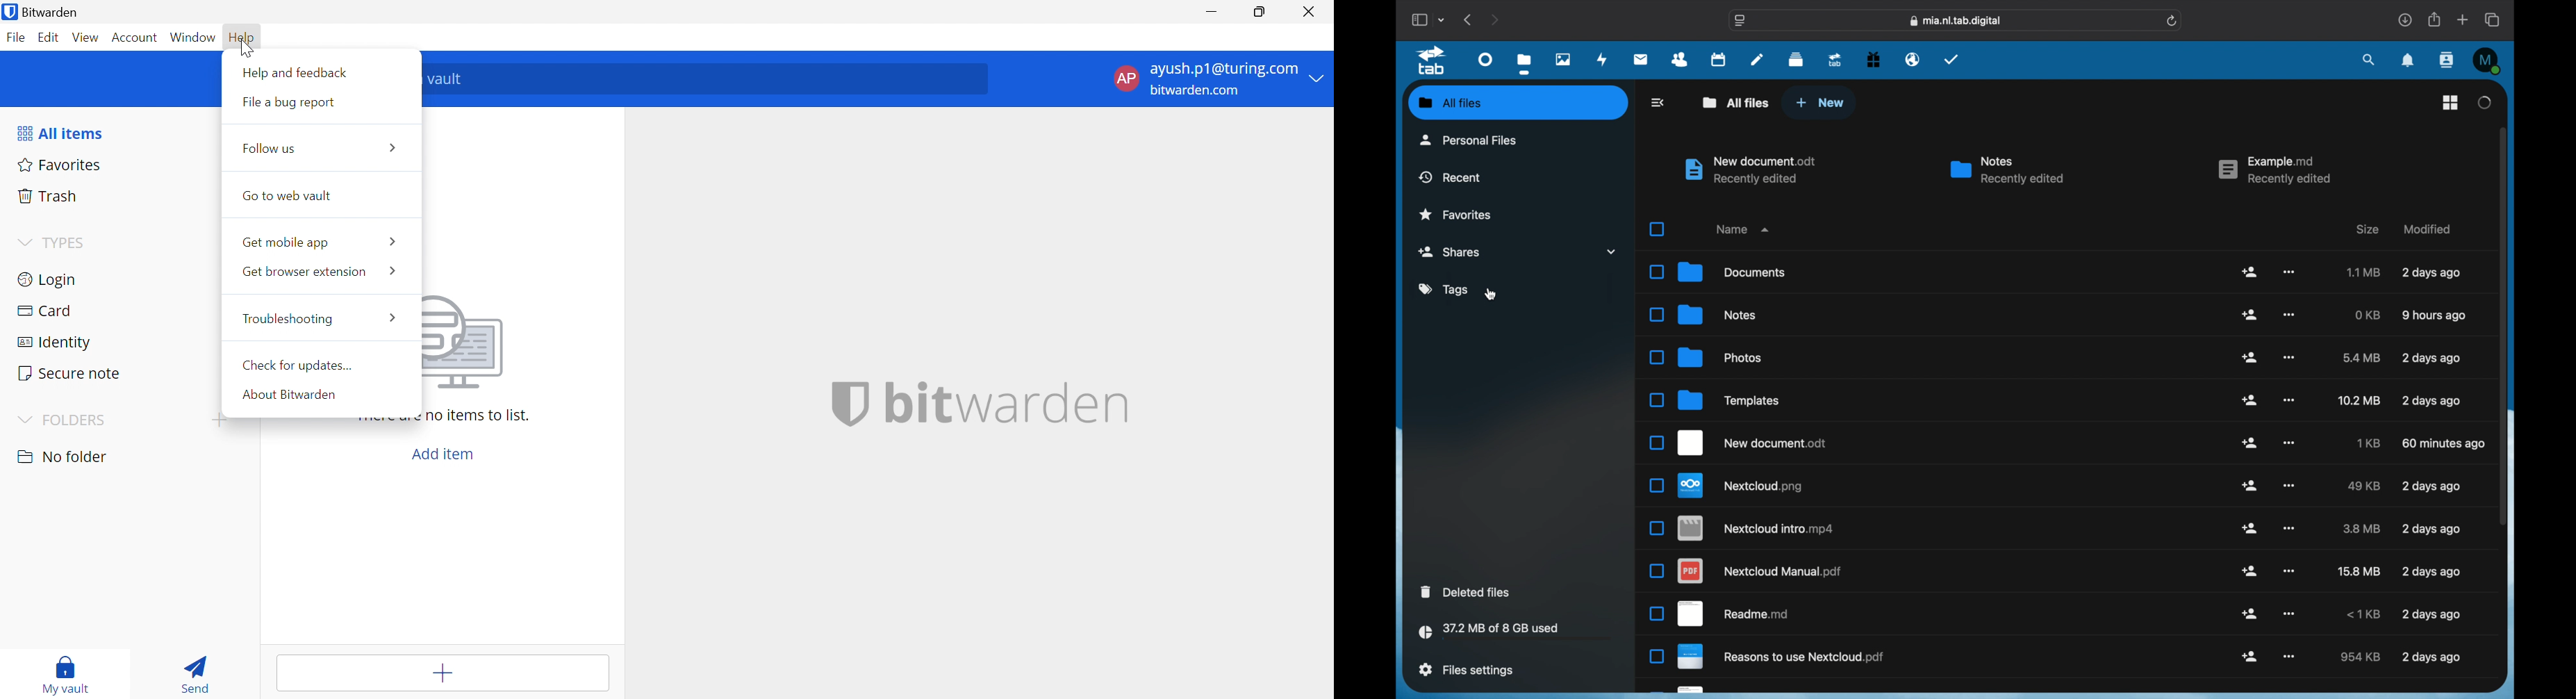  Describe the element at coordinates (1736, 102) in the screenshot. I see `all files` at that location.